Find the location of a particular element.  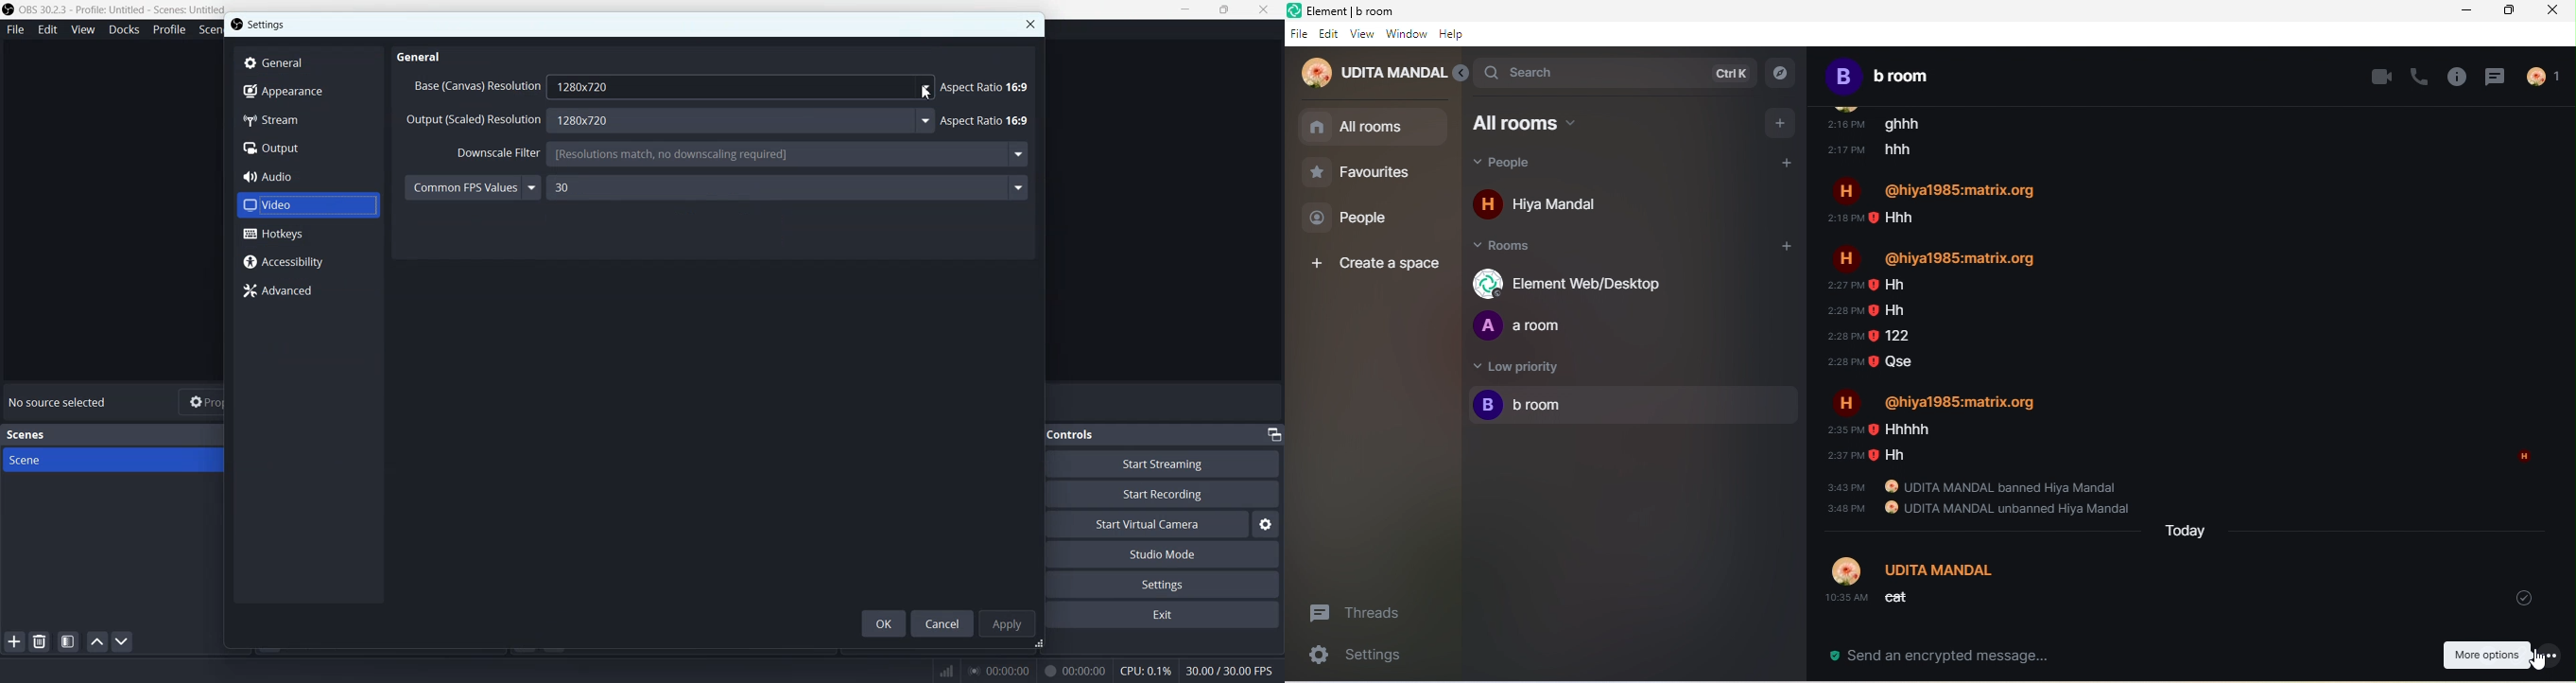

add people is located at coordinates (1791, 166).